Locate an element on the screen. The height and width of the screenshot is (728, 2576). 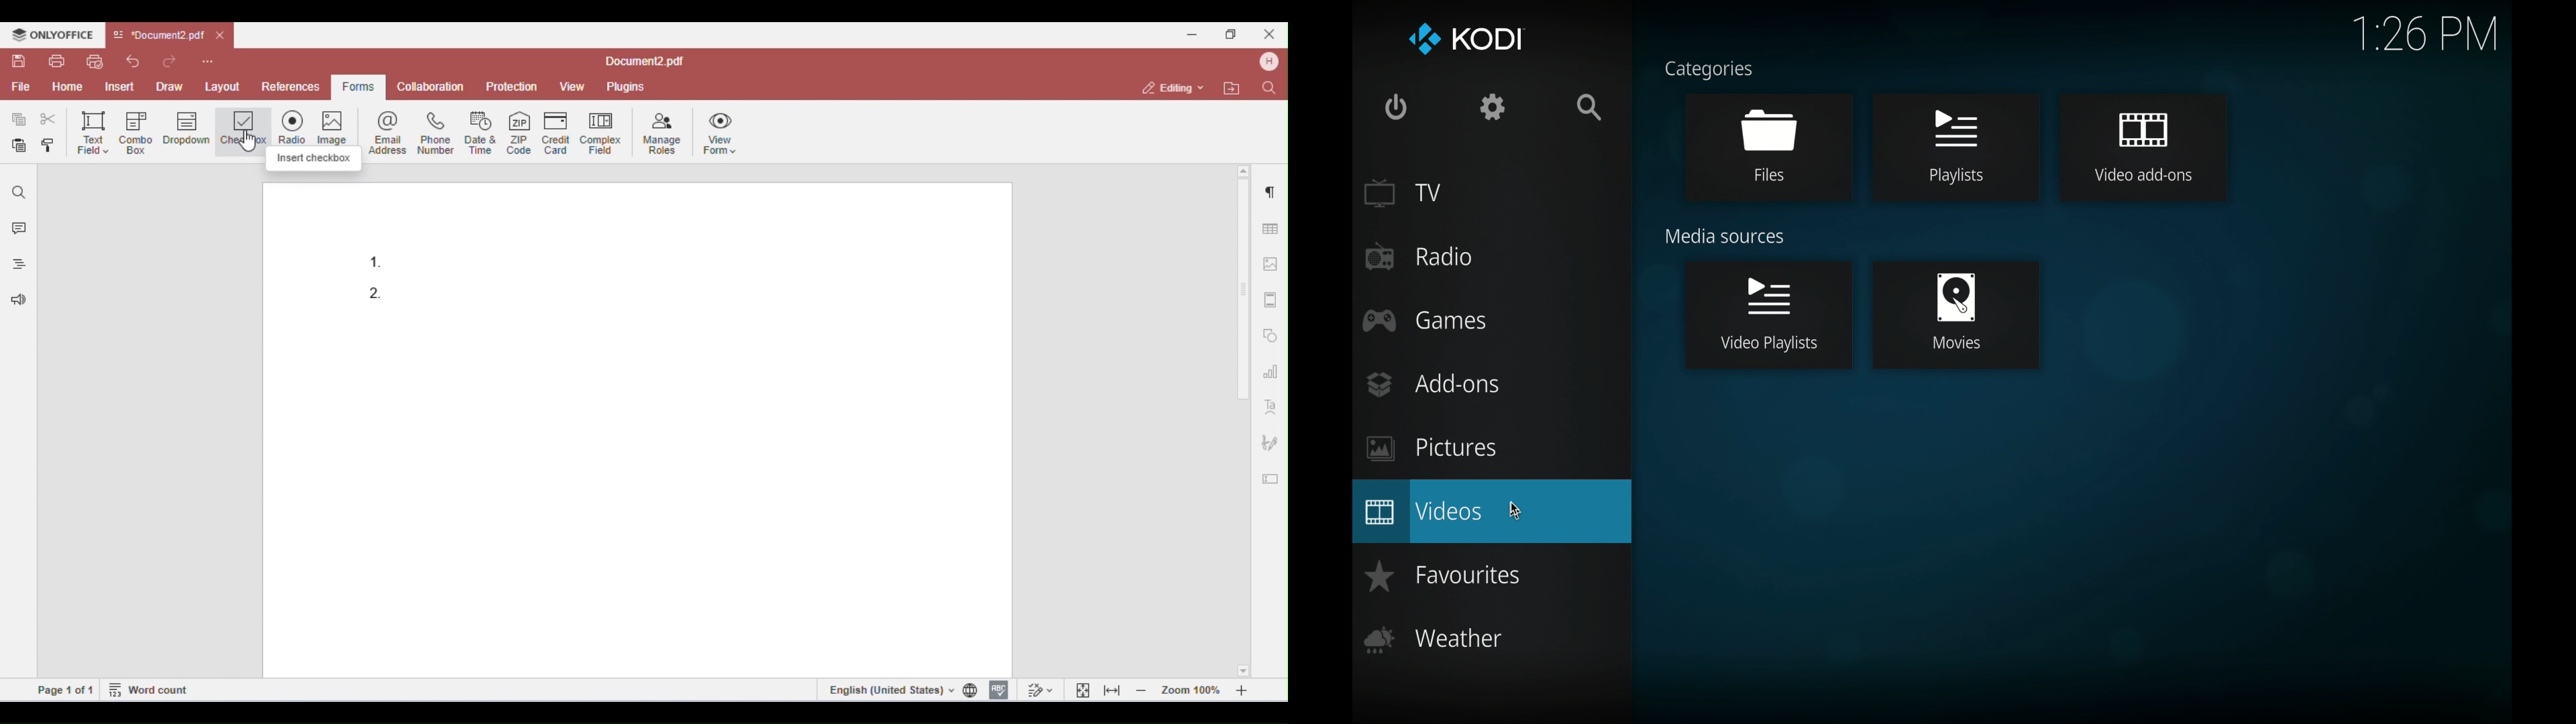
weather is located at coordinates (1432, 640).